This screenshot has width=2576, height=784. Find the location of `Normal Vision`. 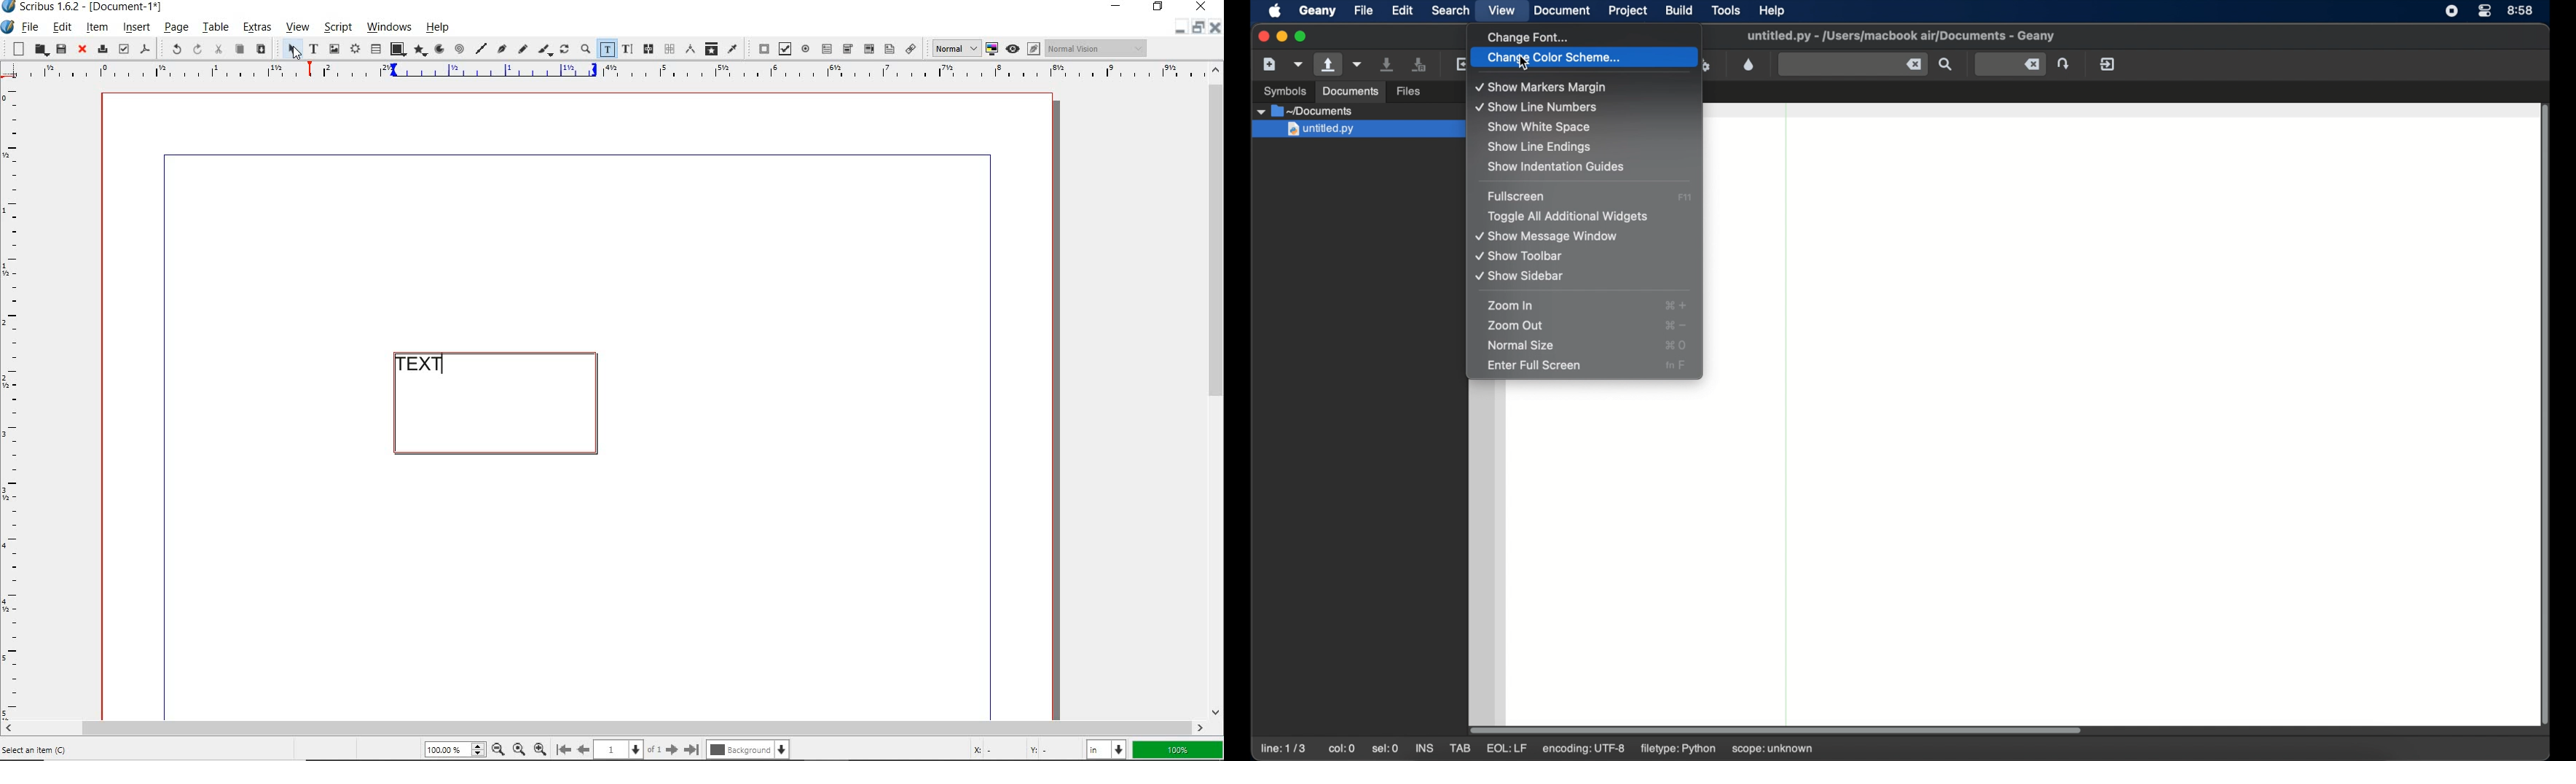

Normal Vision is located at coordinates (1098, 50).